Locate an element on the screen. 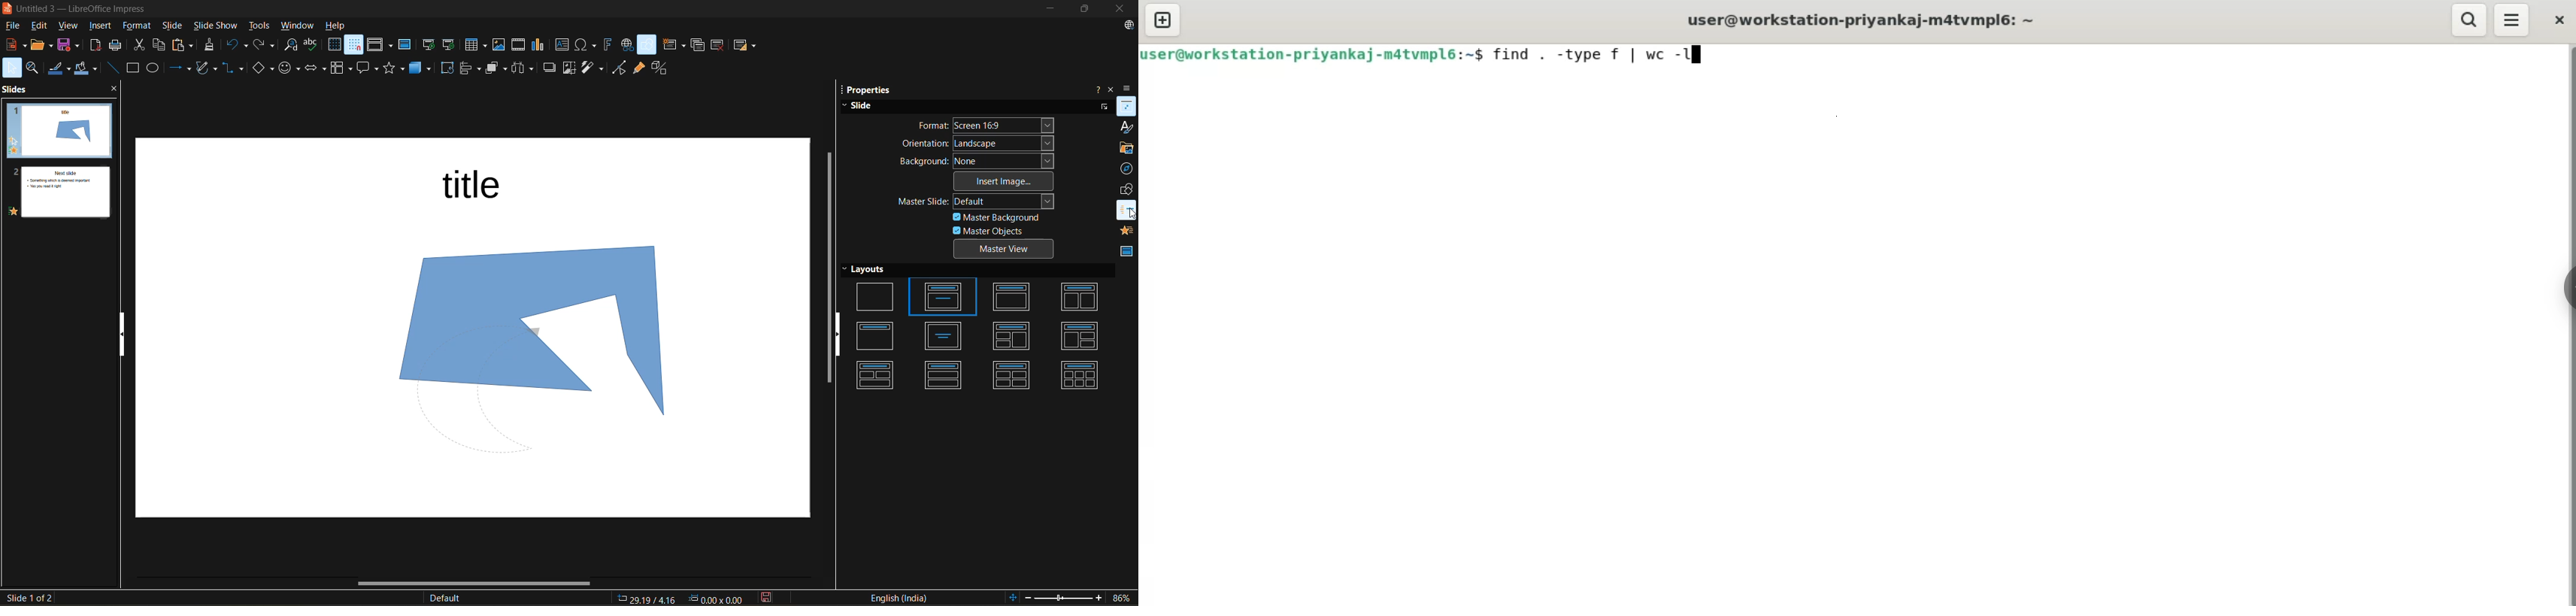 This screenshot has width=2576, height=616. master slide is located at coordinates (983, 202).